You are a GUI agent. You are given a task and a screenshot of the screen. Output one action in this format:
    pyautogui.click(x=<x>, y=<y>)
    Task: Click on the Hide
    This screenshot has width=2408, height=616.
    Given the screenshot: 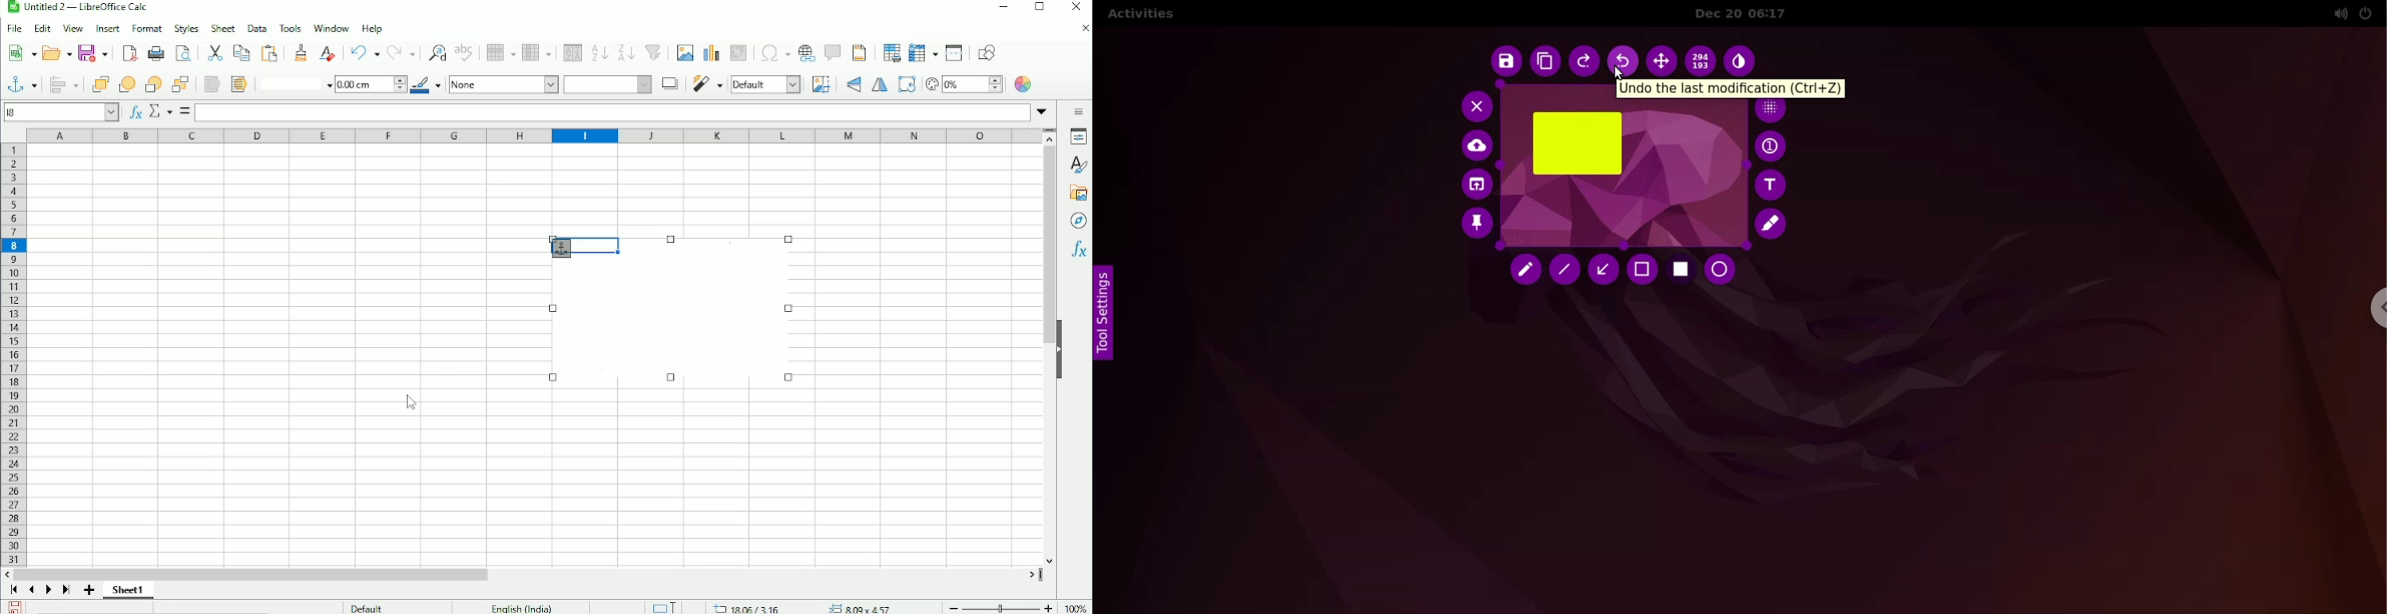 What is the action you would take?
    pyautogui.click(x=1066, y=349)
    